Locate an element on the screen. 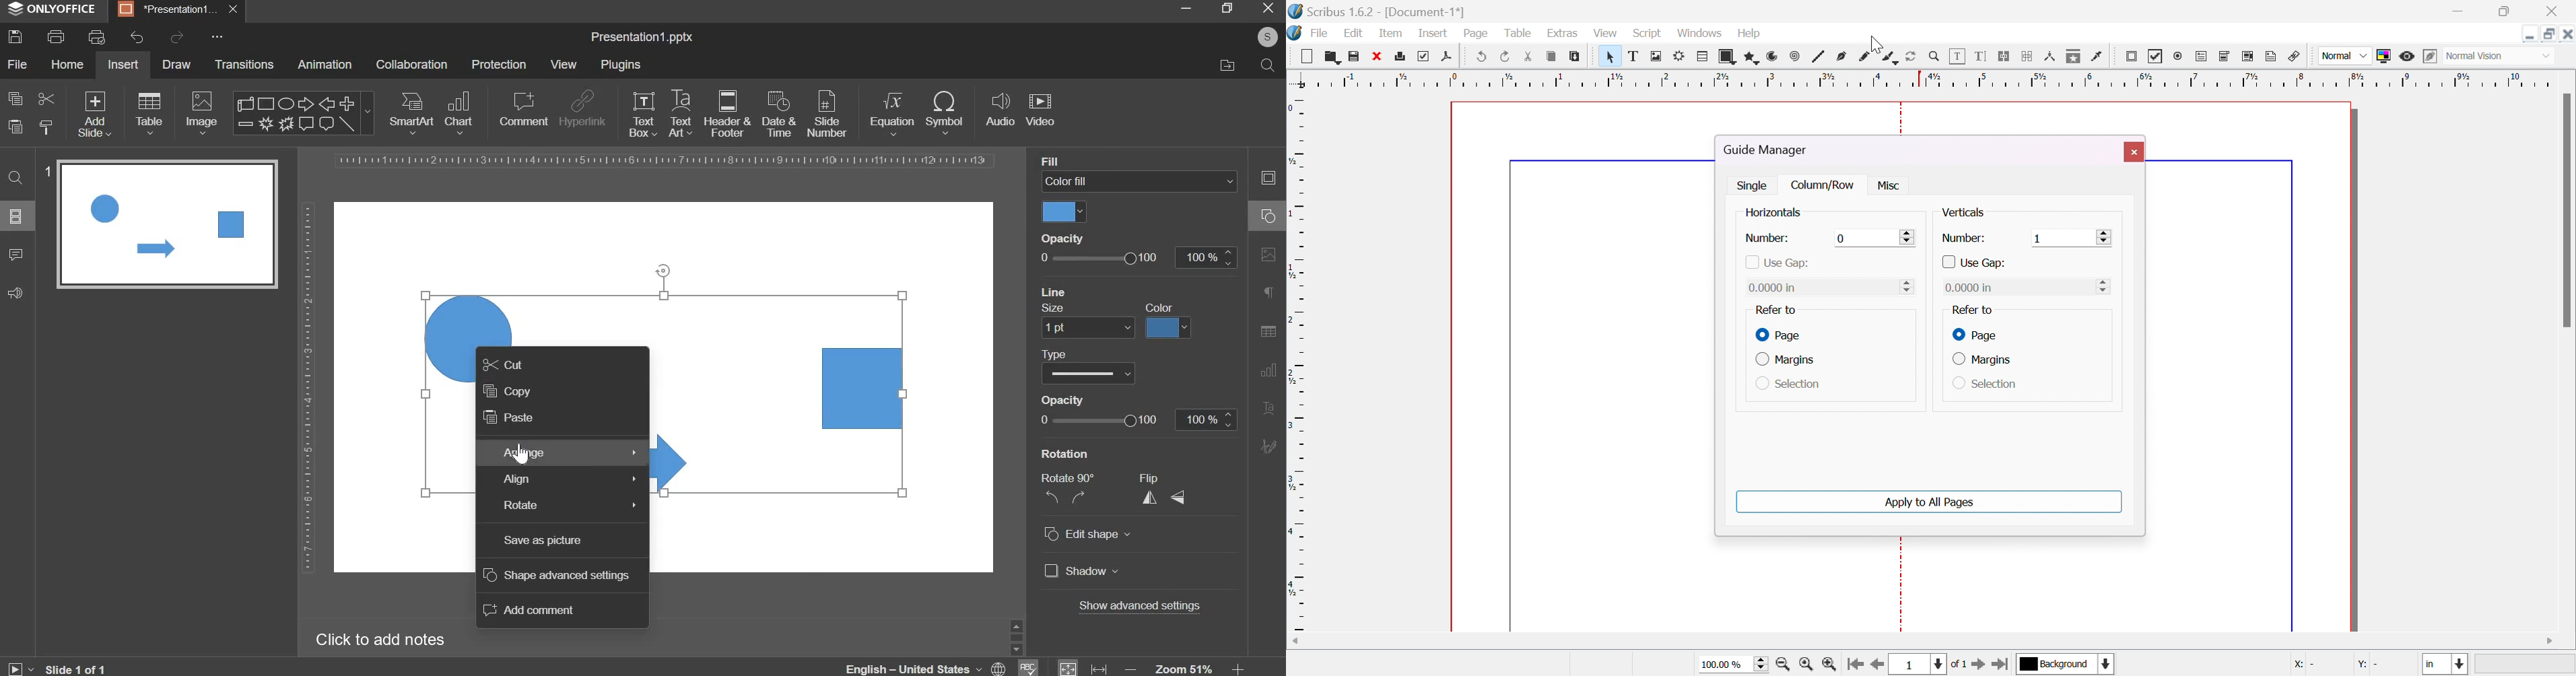 The image size is (2576, 700). minimize is located at coordinates (1185, 7).